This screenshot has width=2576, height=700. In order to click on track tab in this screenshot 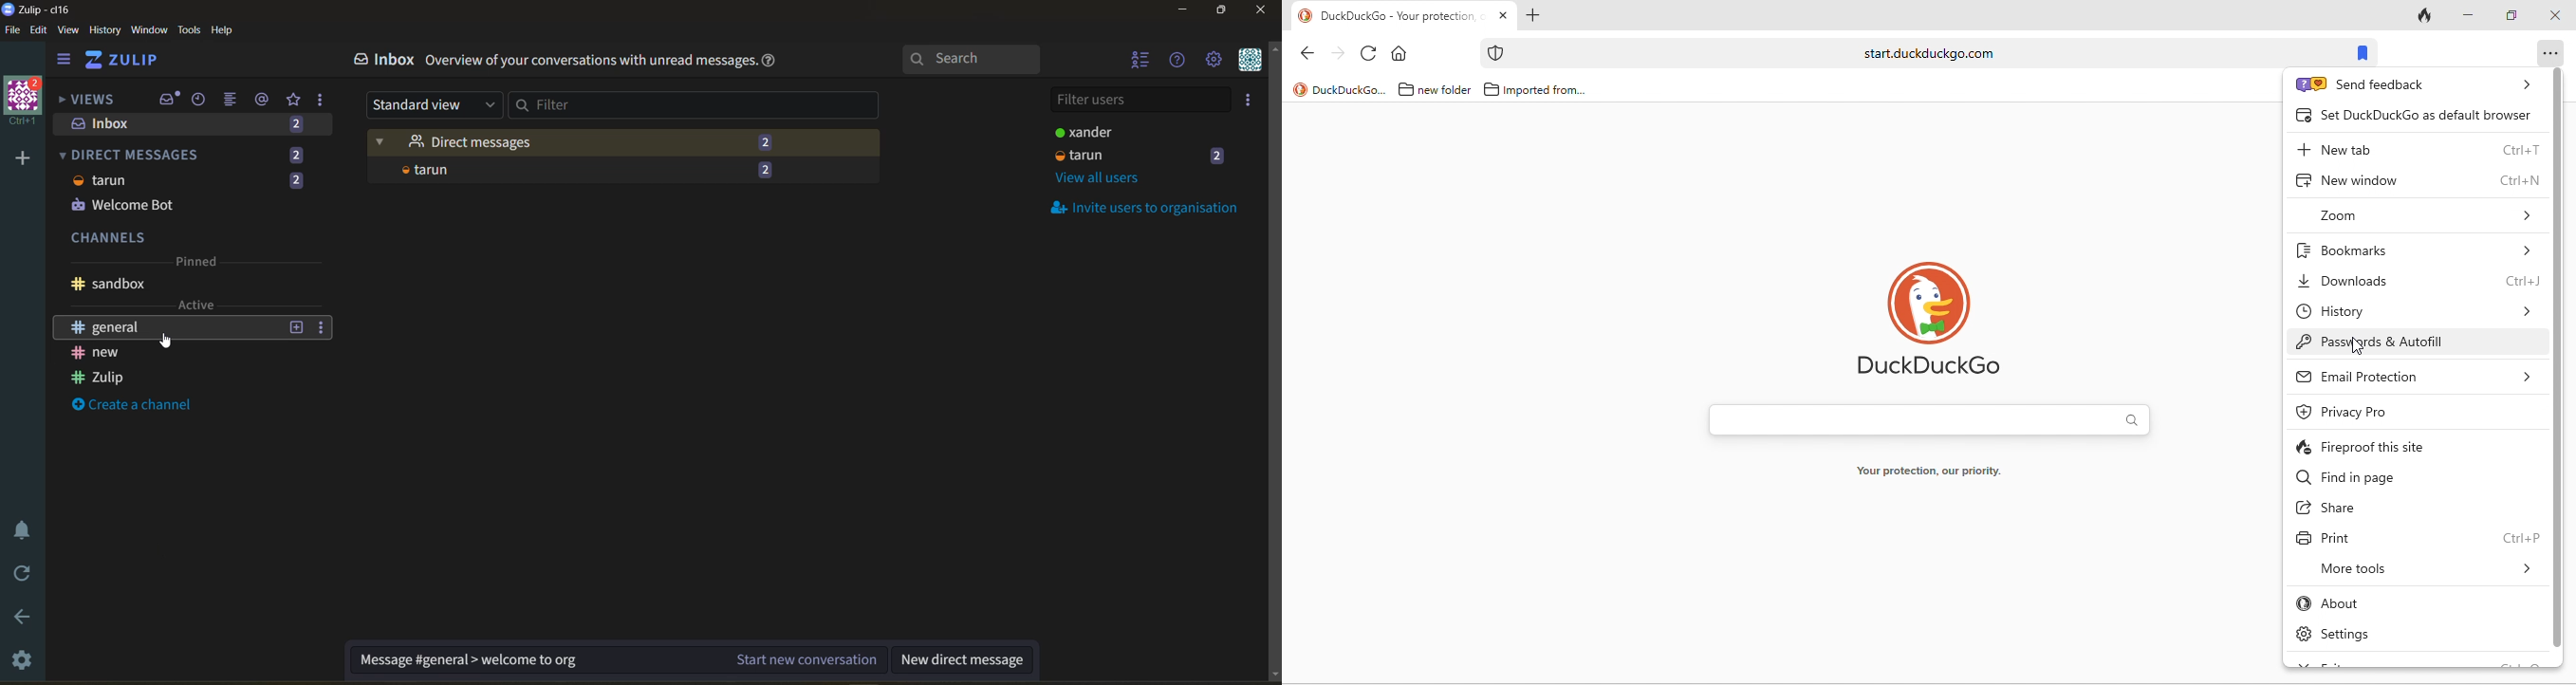, I will do `click(2426, 14)`.